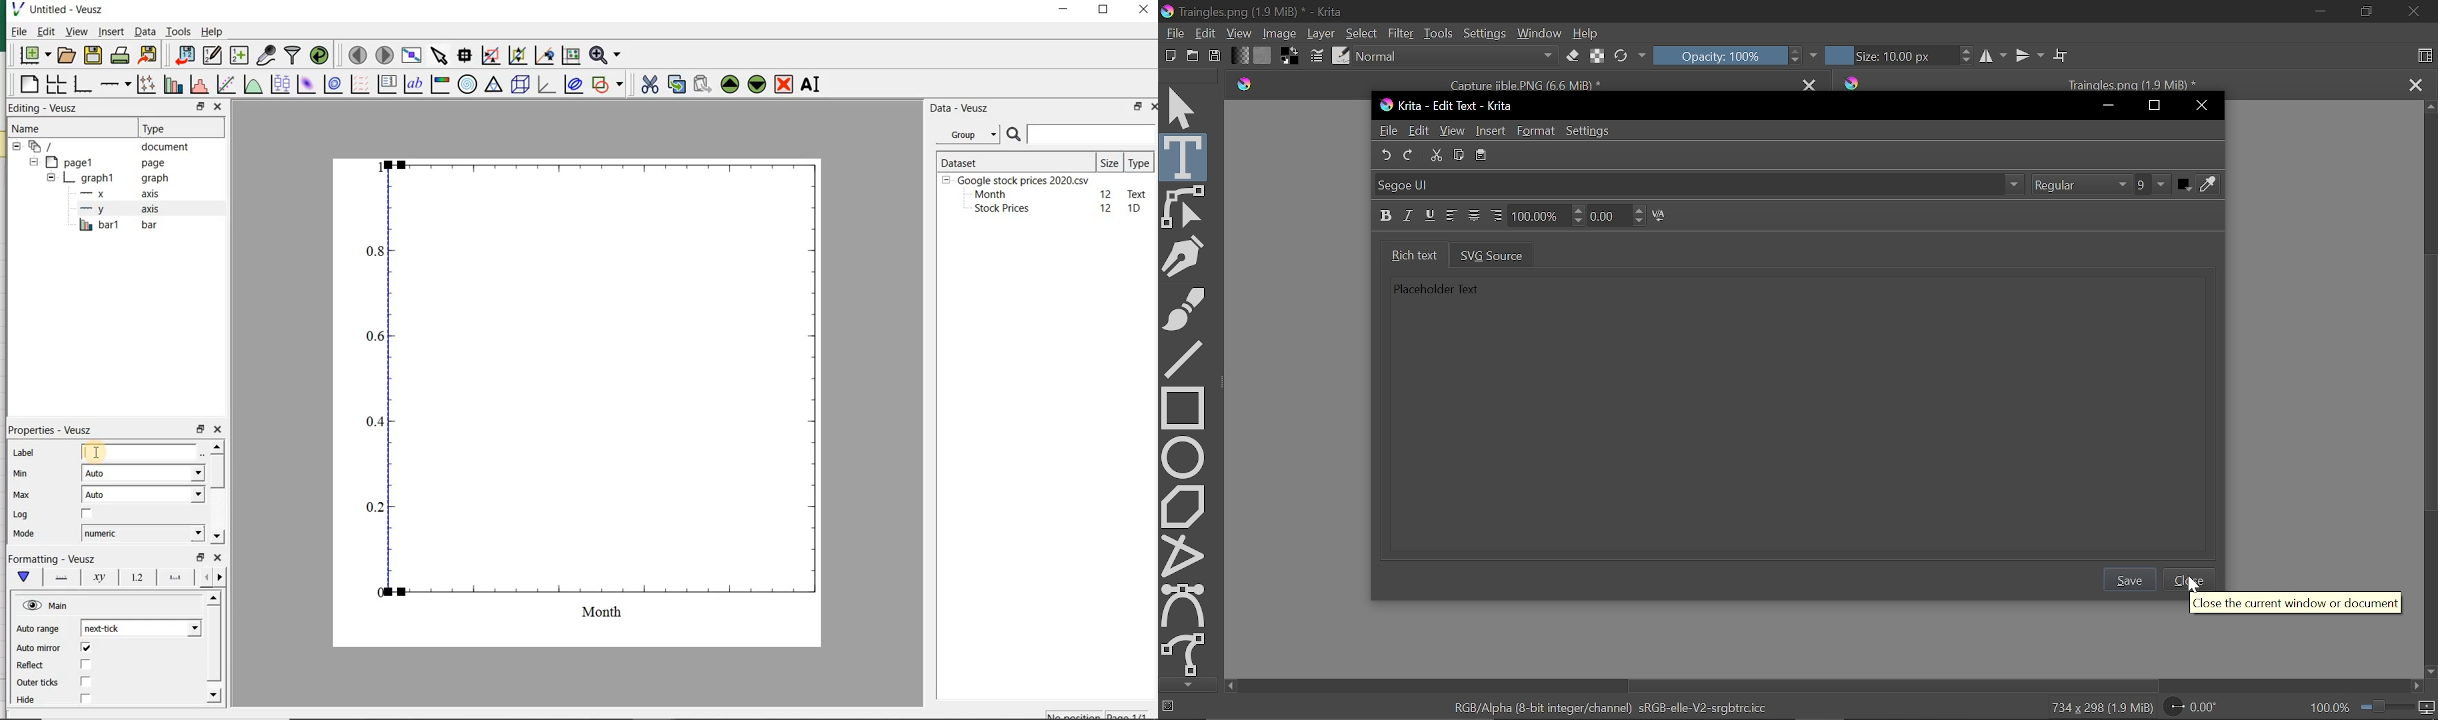 The height and width of the screenshot is (728, 2464). What do you see at coordinates (1318, 57) in the screenshot?
I see `Edit brush settings ` at bounding box center [1318, 57].